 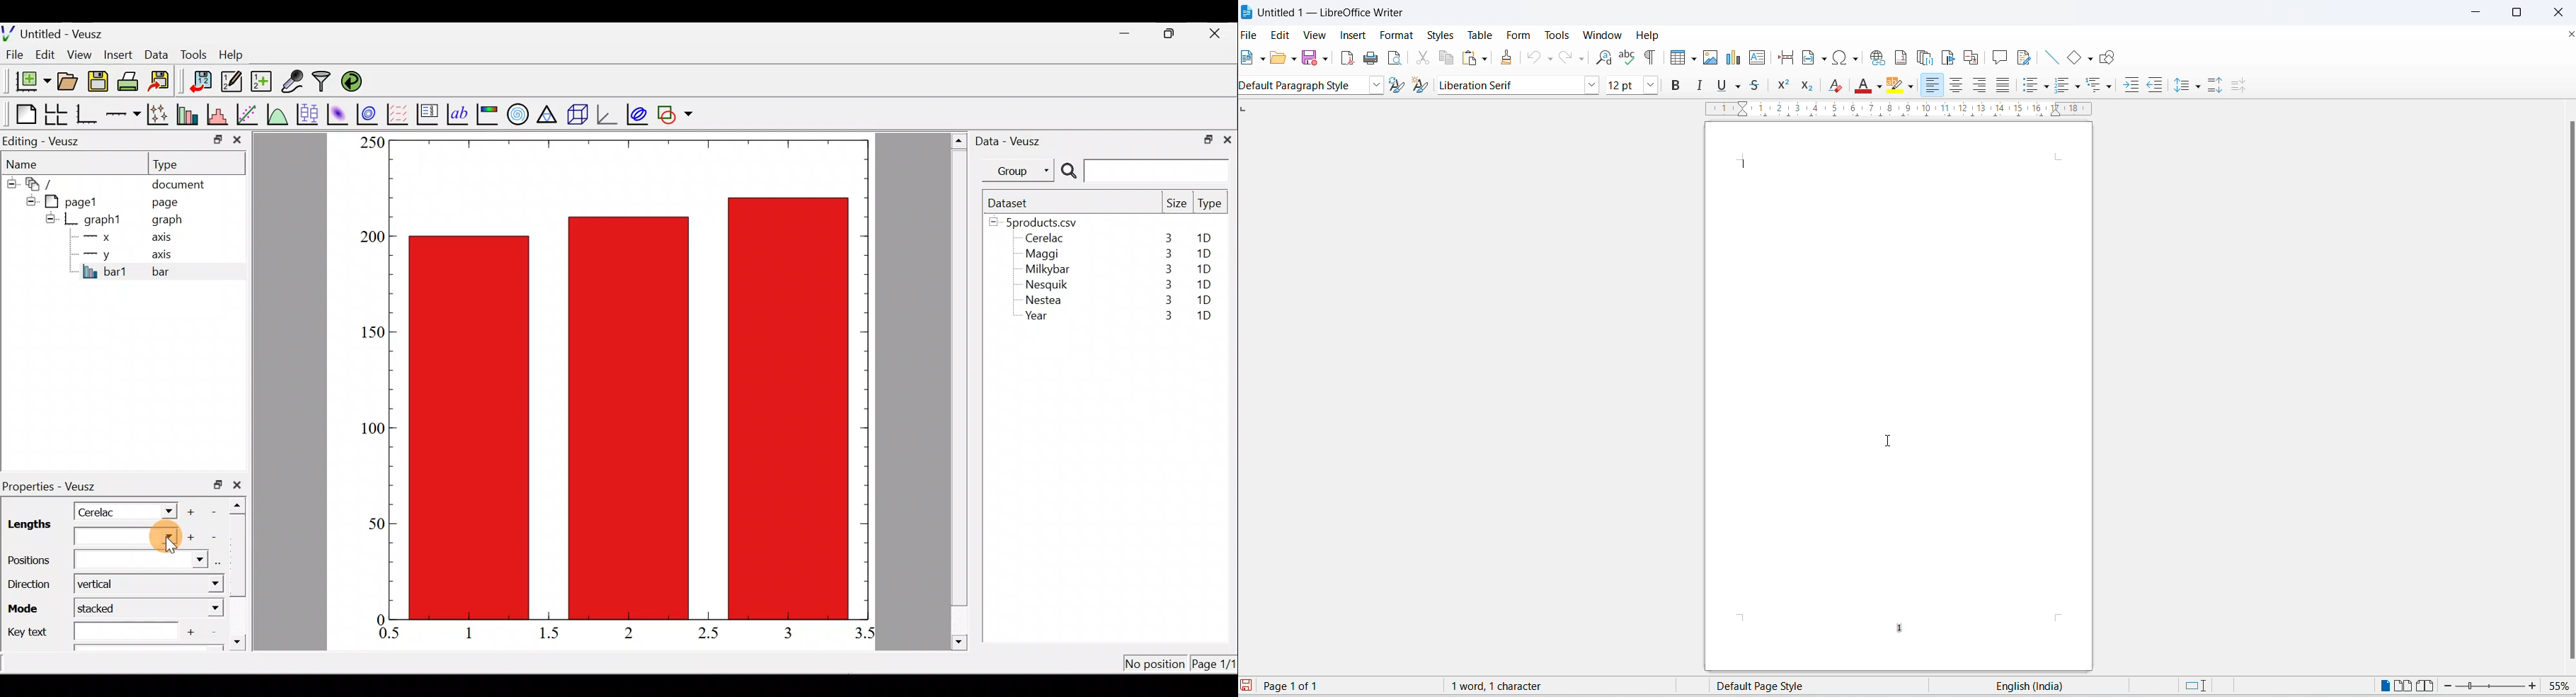 I want to click on 50, so click(x=375, y=523).